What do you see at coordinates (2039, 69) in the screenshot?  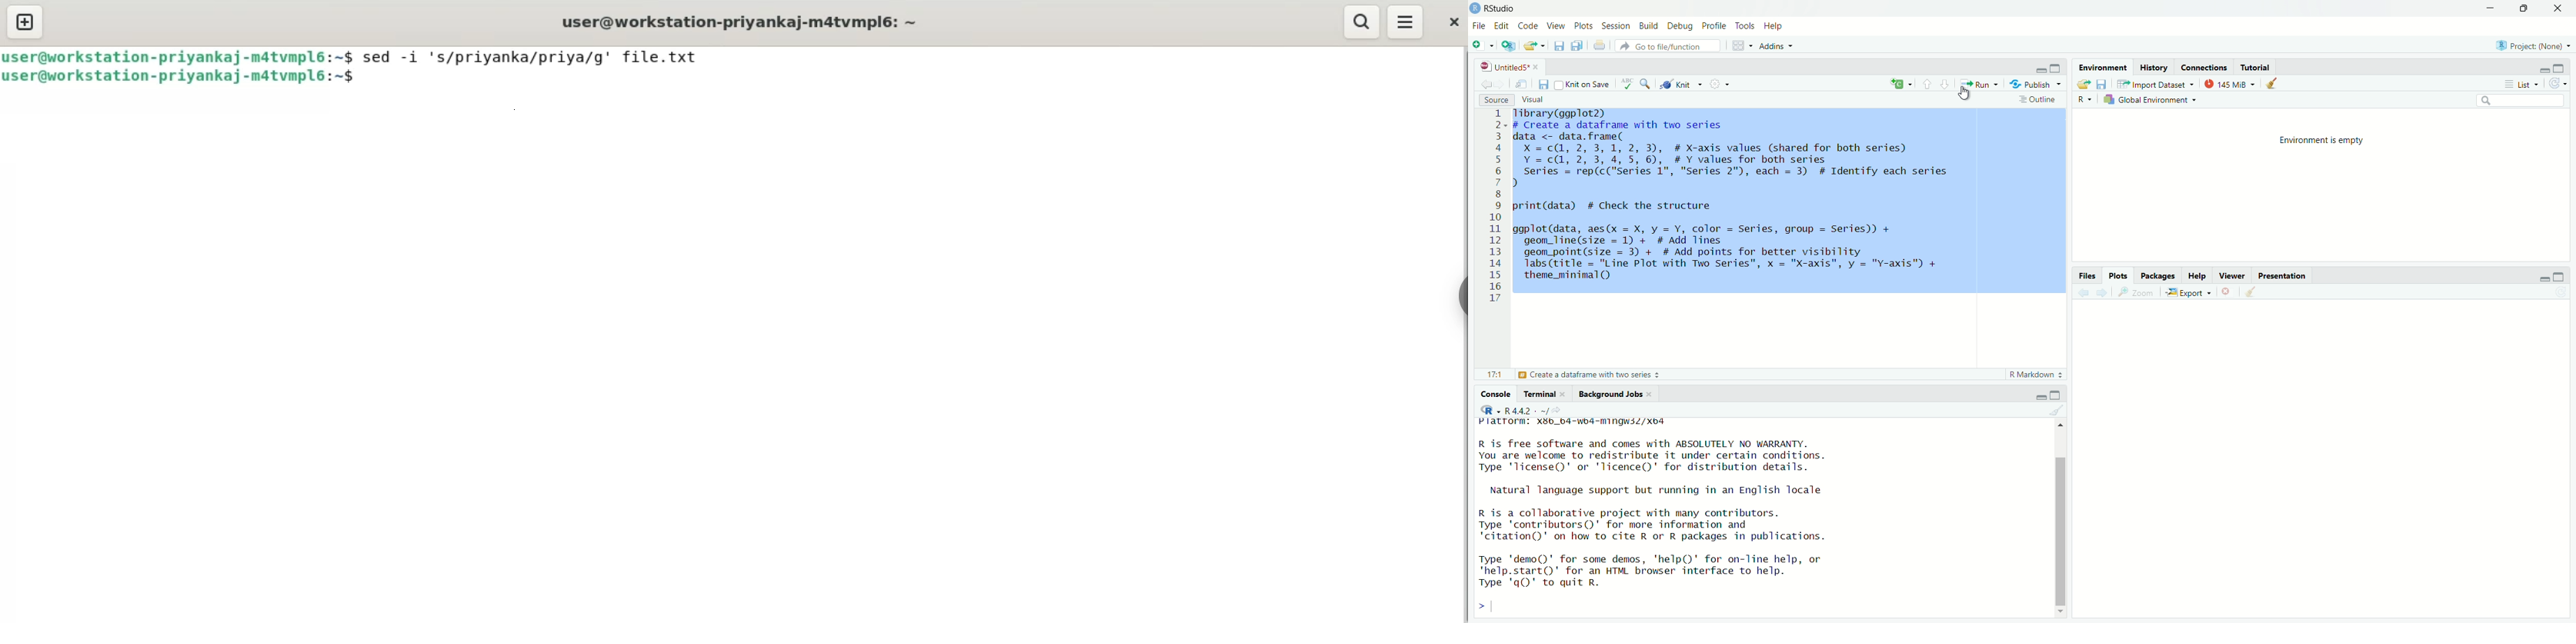 I see `Minimize` at bounding box center [2039, 69].